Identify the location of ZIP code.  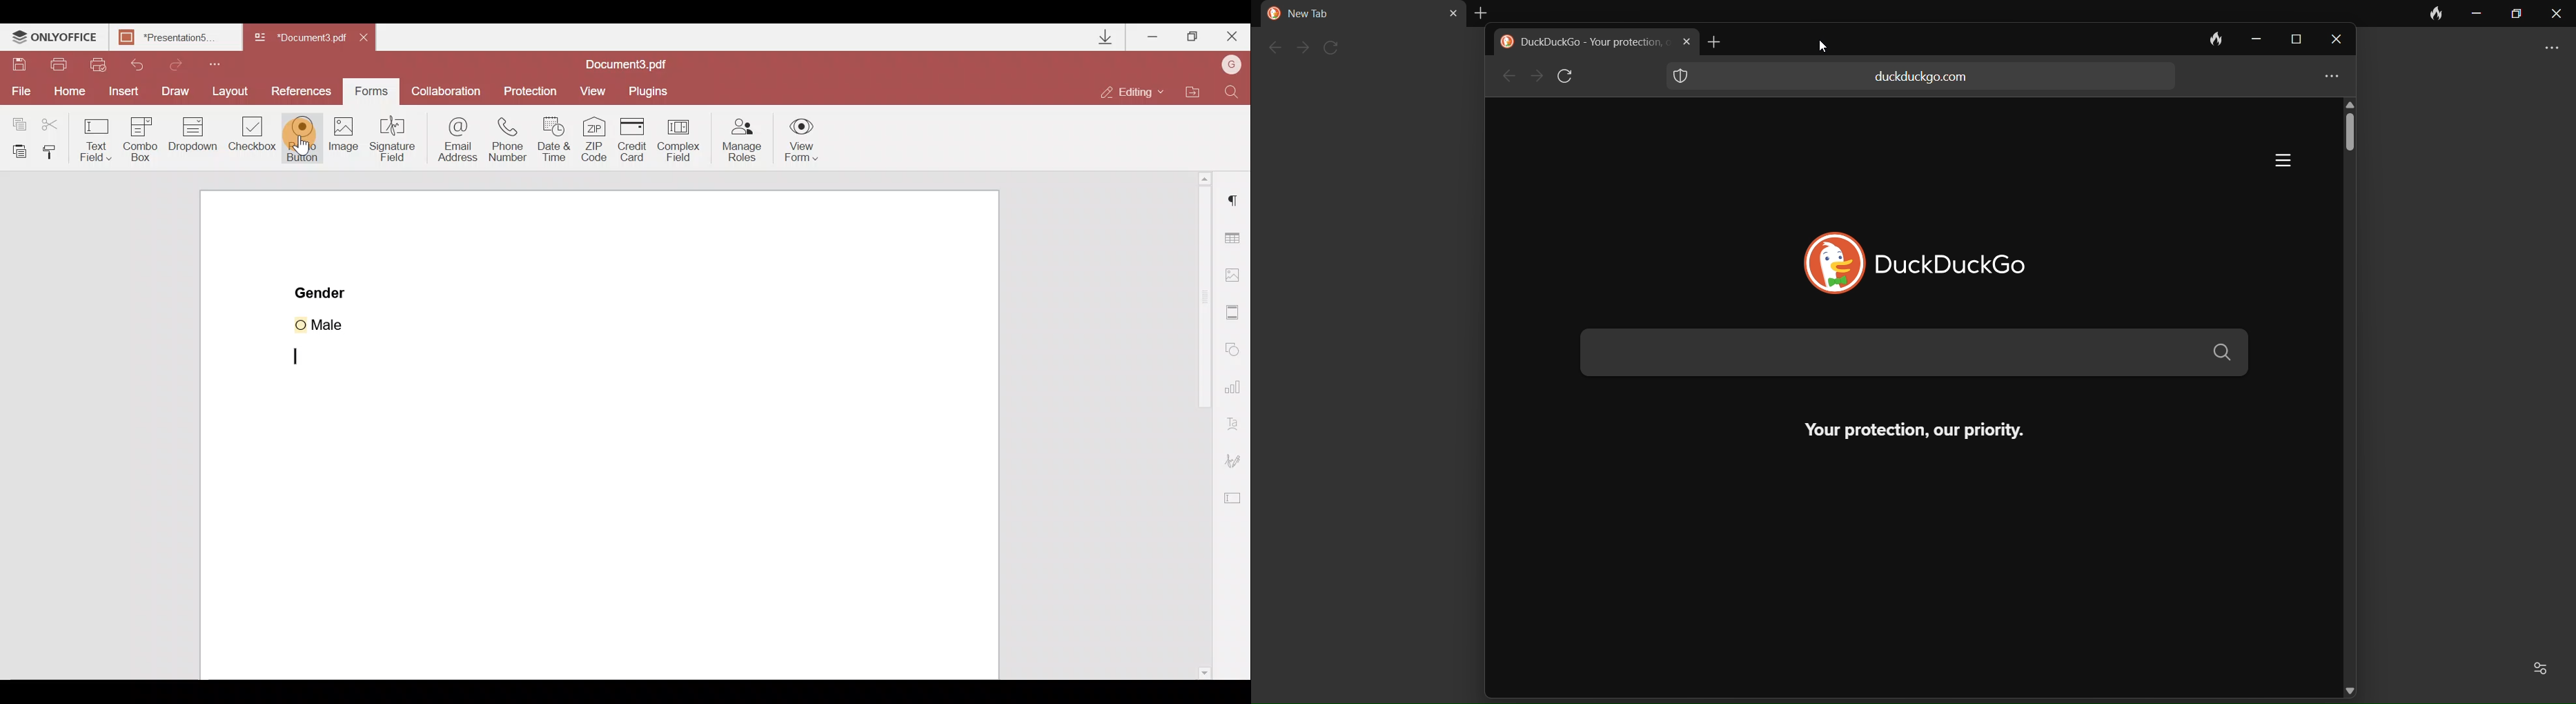
(594, 139).